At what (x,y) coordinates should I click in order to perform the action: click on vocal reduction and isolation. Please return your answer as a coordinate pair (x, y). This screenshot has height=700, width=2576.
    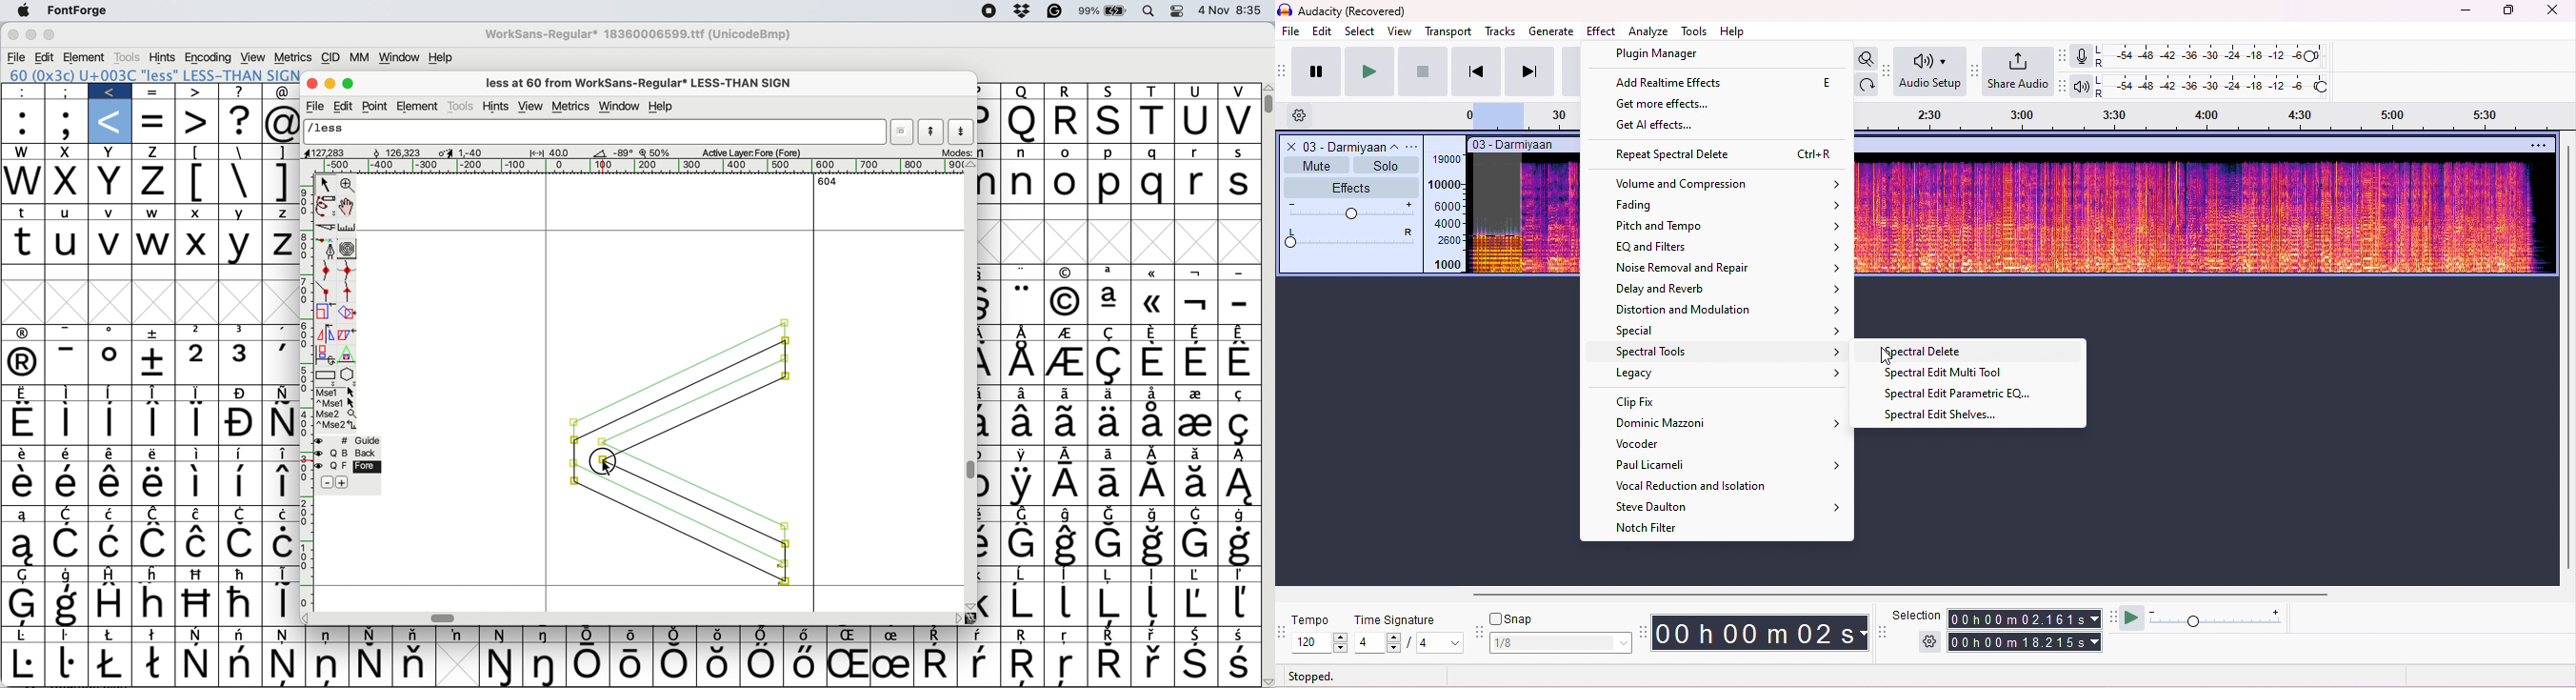
    Looking at the image, I should click on (1695, 485).